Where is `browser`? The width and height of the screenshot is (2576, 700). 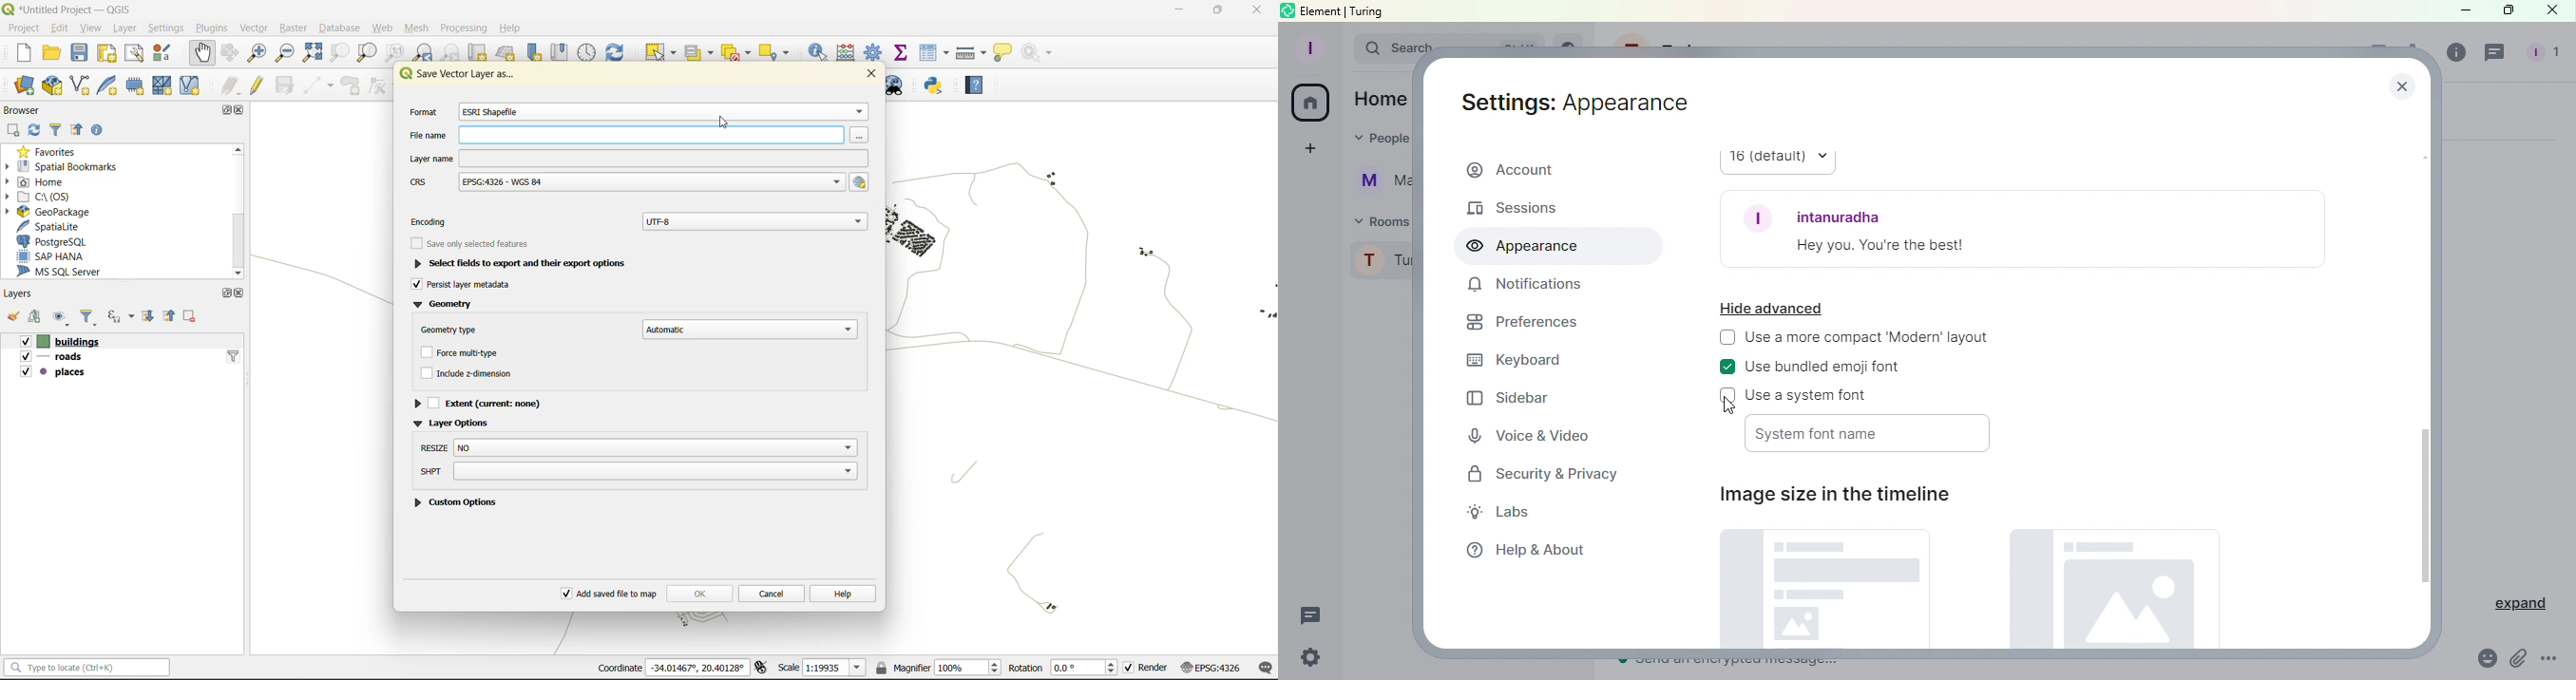
browser is located at coordinates (27, 110).